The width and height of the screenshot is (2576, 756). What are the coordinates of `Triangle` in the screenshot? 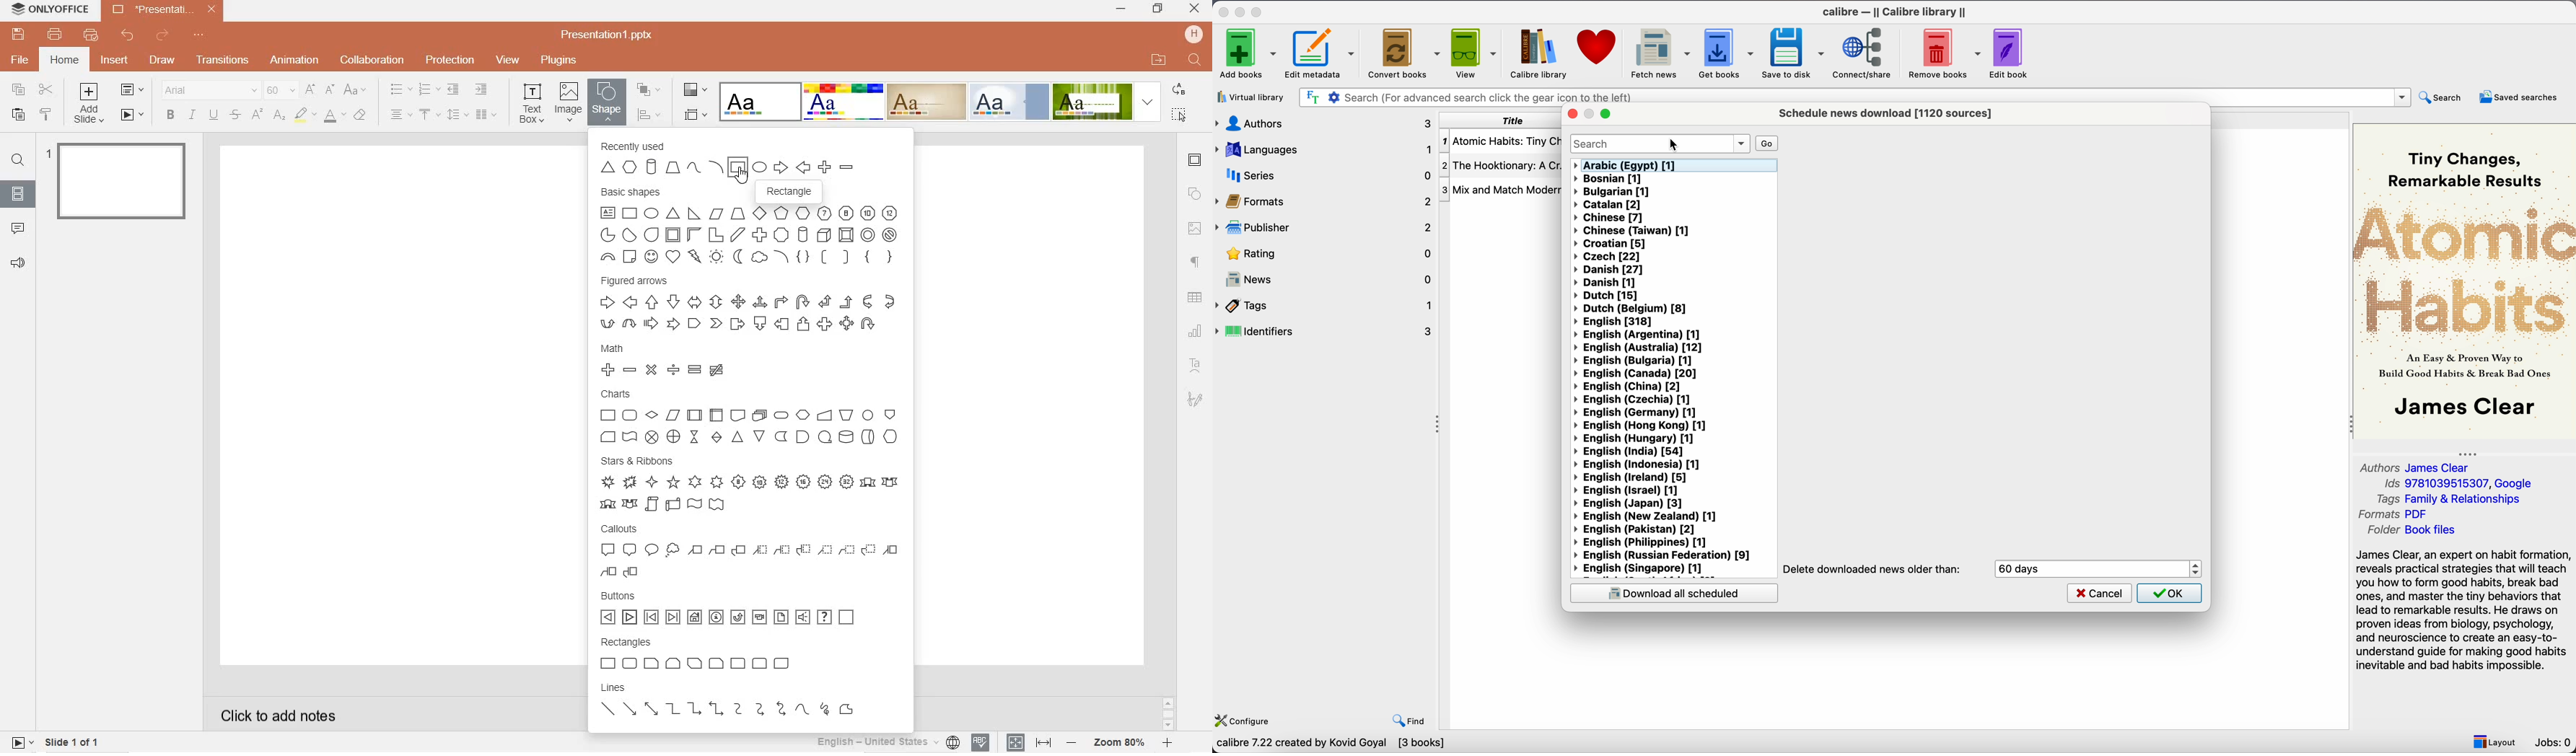 It's located at (607, 167).